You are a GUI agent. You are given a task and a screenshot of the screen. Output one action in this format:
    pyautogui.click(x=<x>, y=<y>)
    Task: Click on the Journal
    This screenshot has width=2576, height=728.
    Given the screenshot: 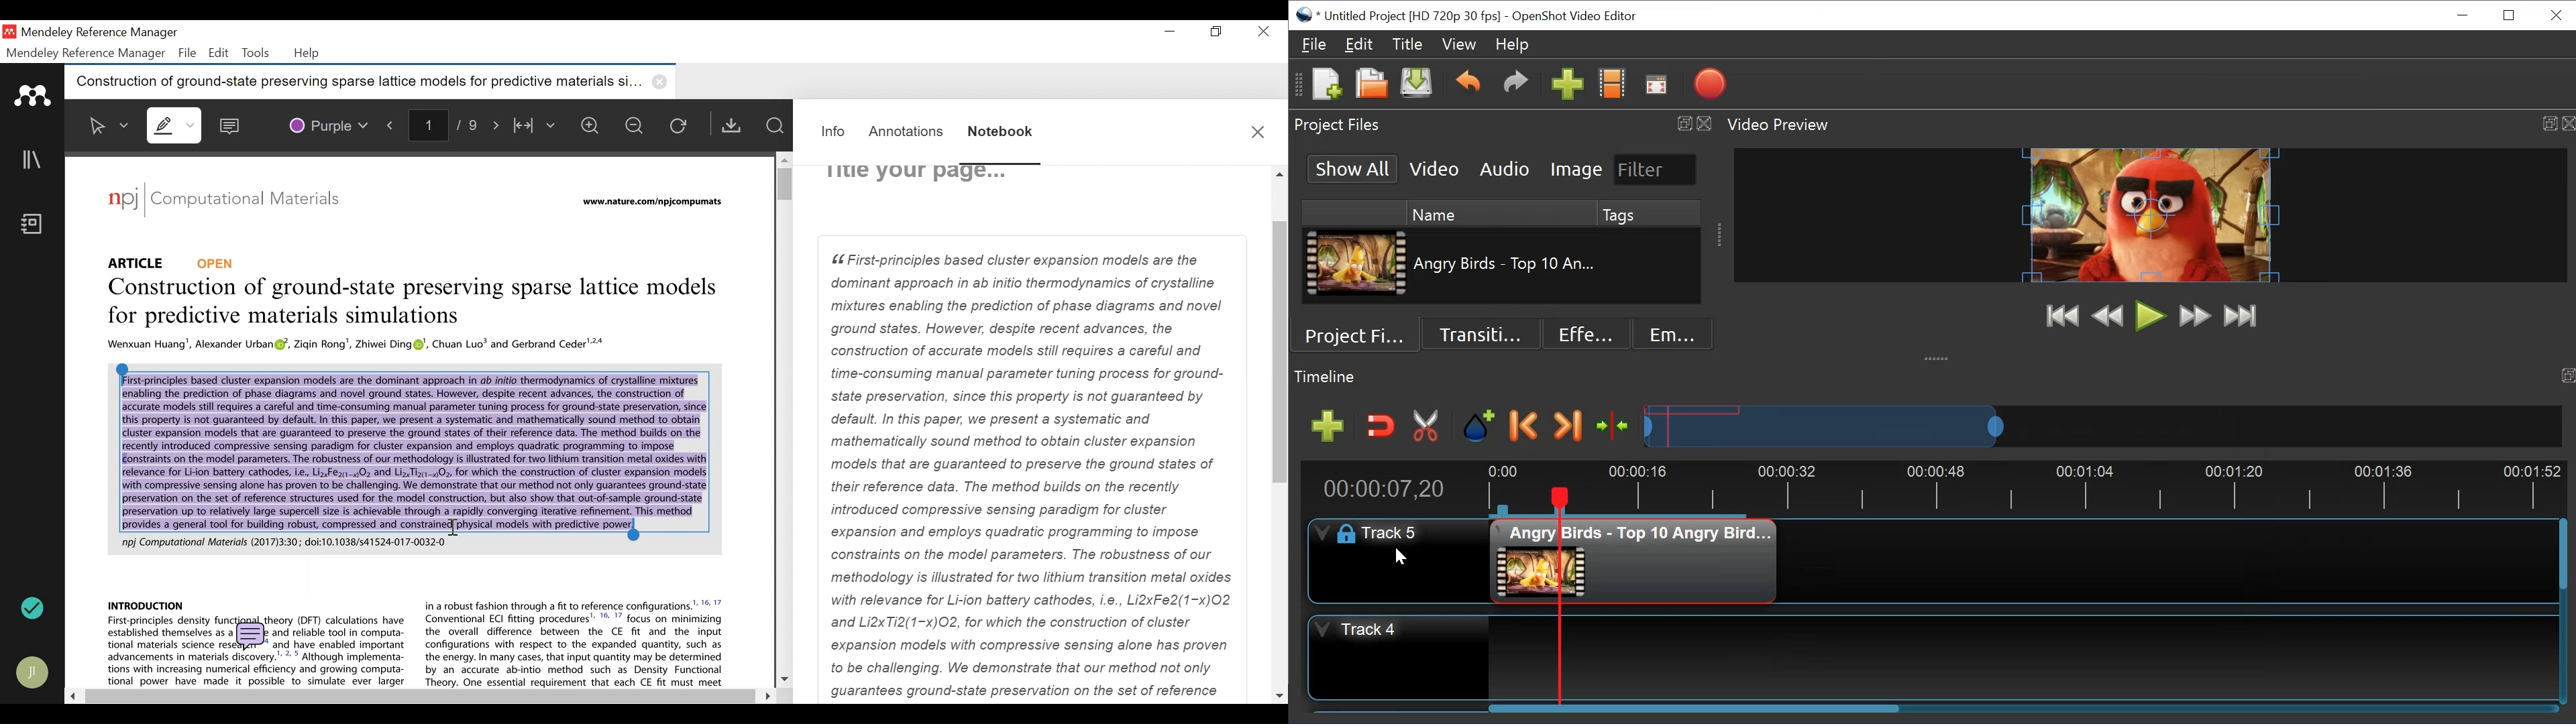 What is the action you would take?
    pyautogui.click(x=256, y=201)
    